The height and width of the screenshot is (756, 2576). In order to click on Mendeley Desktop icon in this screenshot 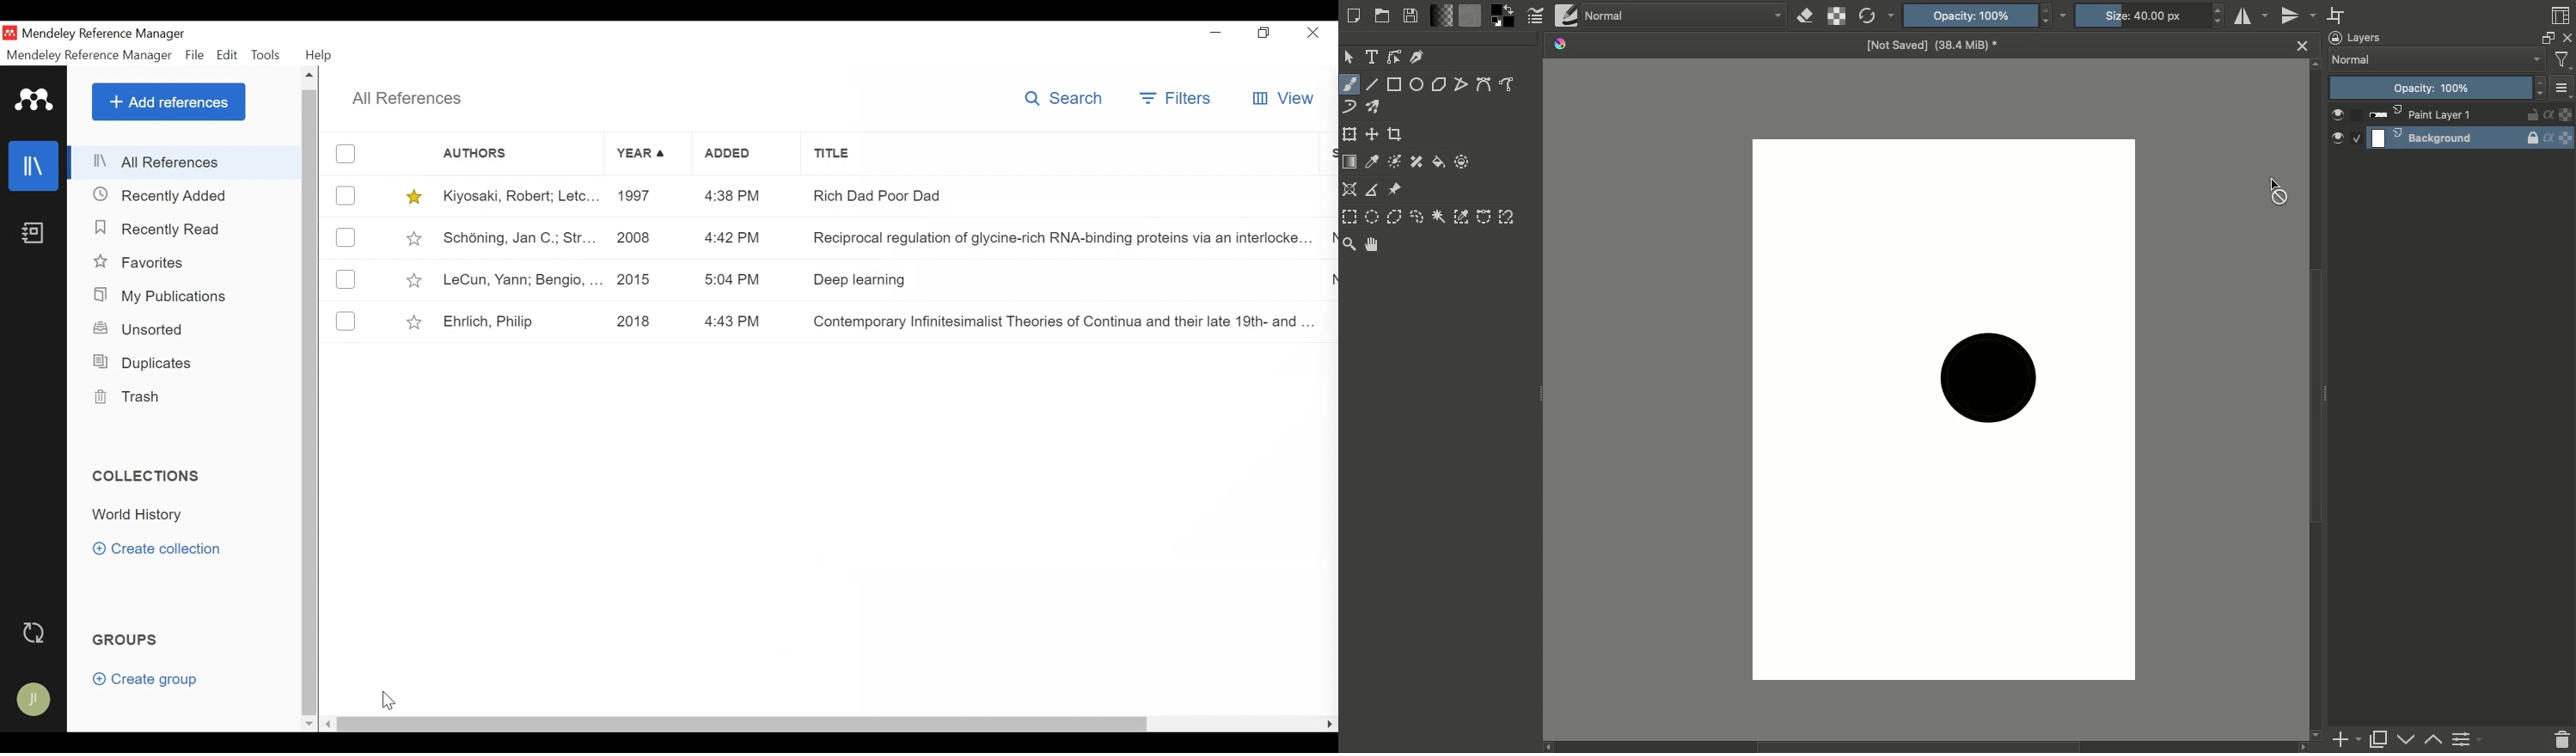, I will do `click(9, 32)`.